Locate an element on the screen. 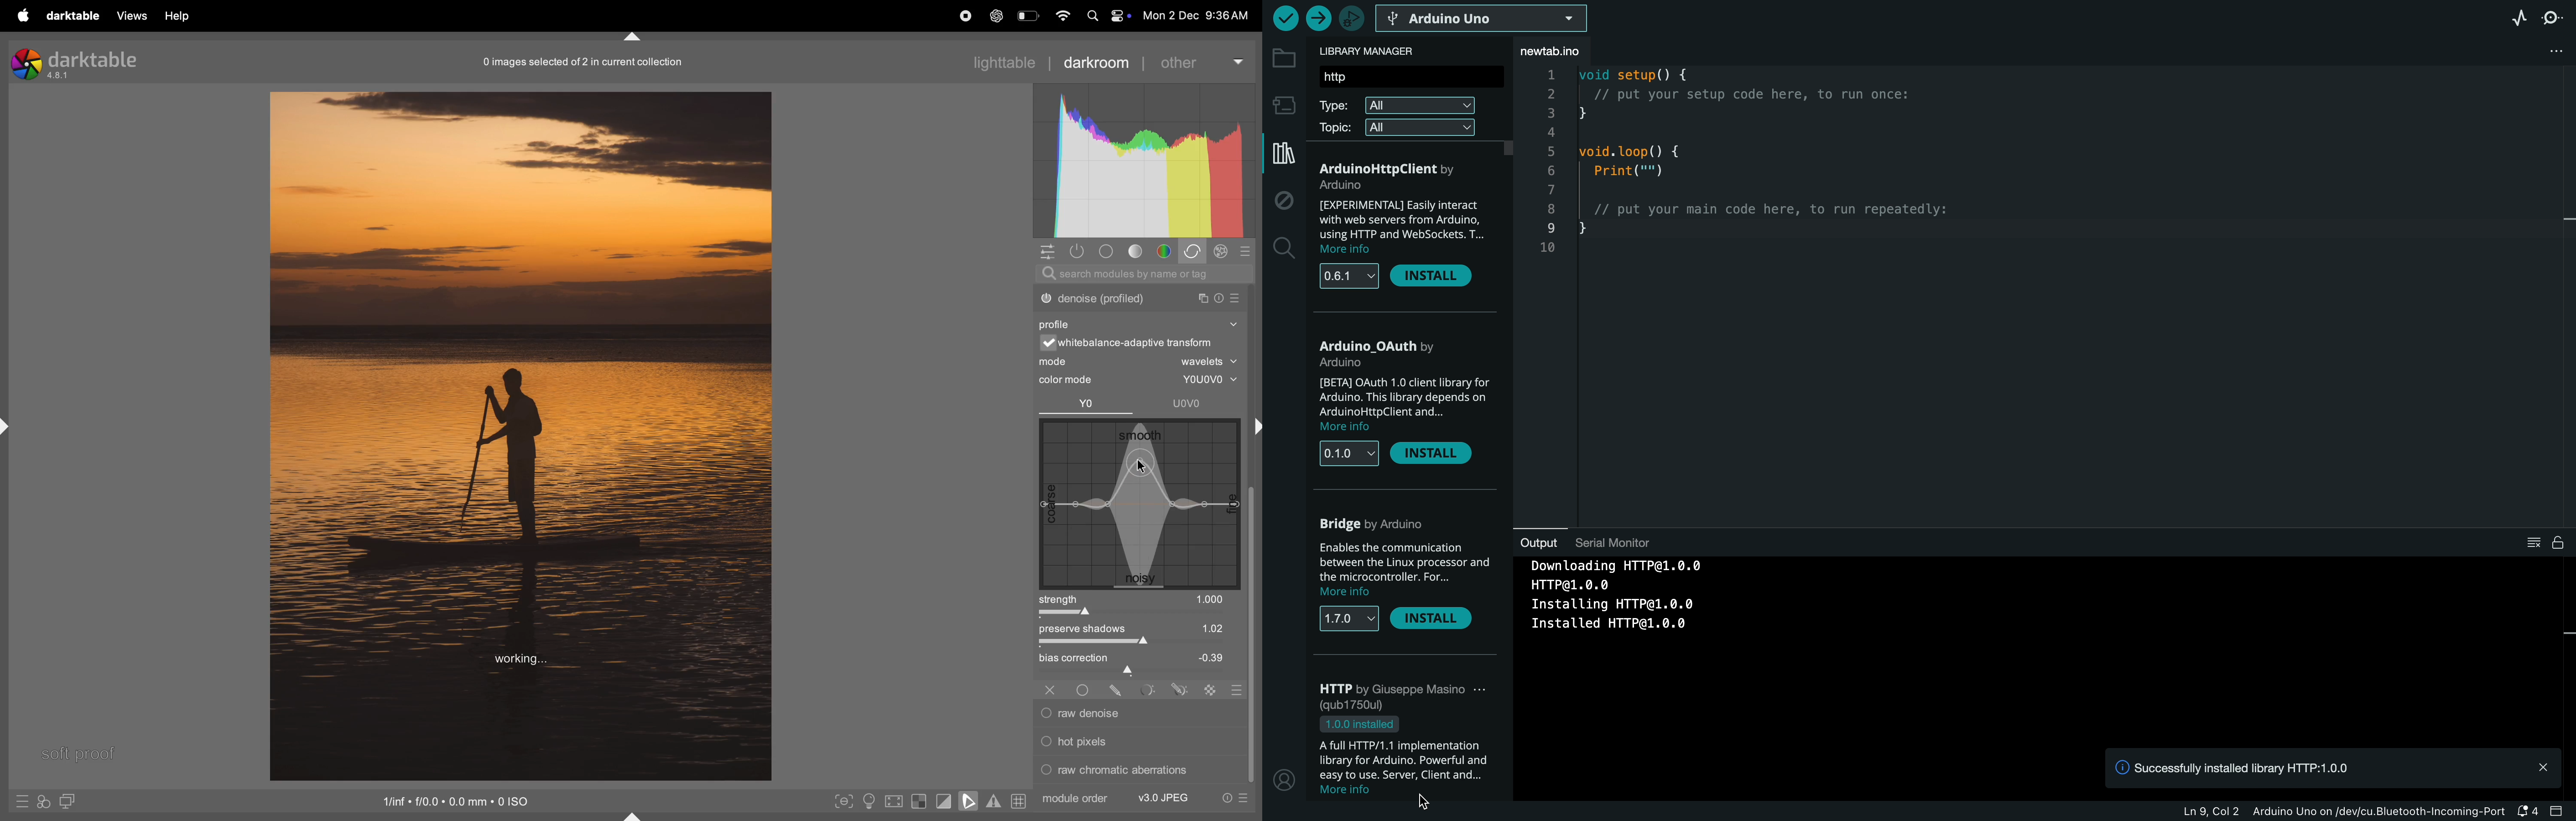 The height and width of the screenshot is (840, 2576). library manager is located at coordinates (1387, 51).